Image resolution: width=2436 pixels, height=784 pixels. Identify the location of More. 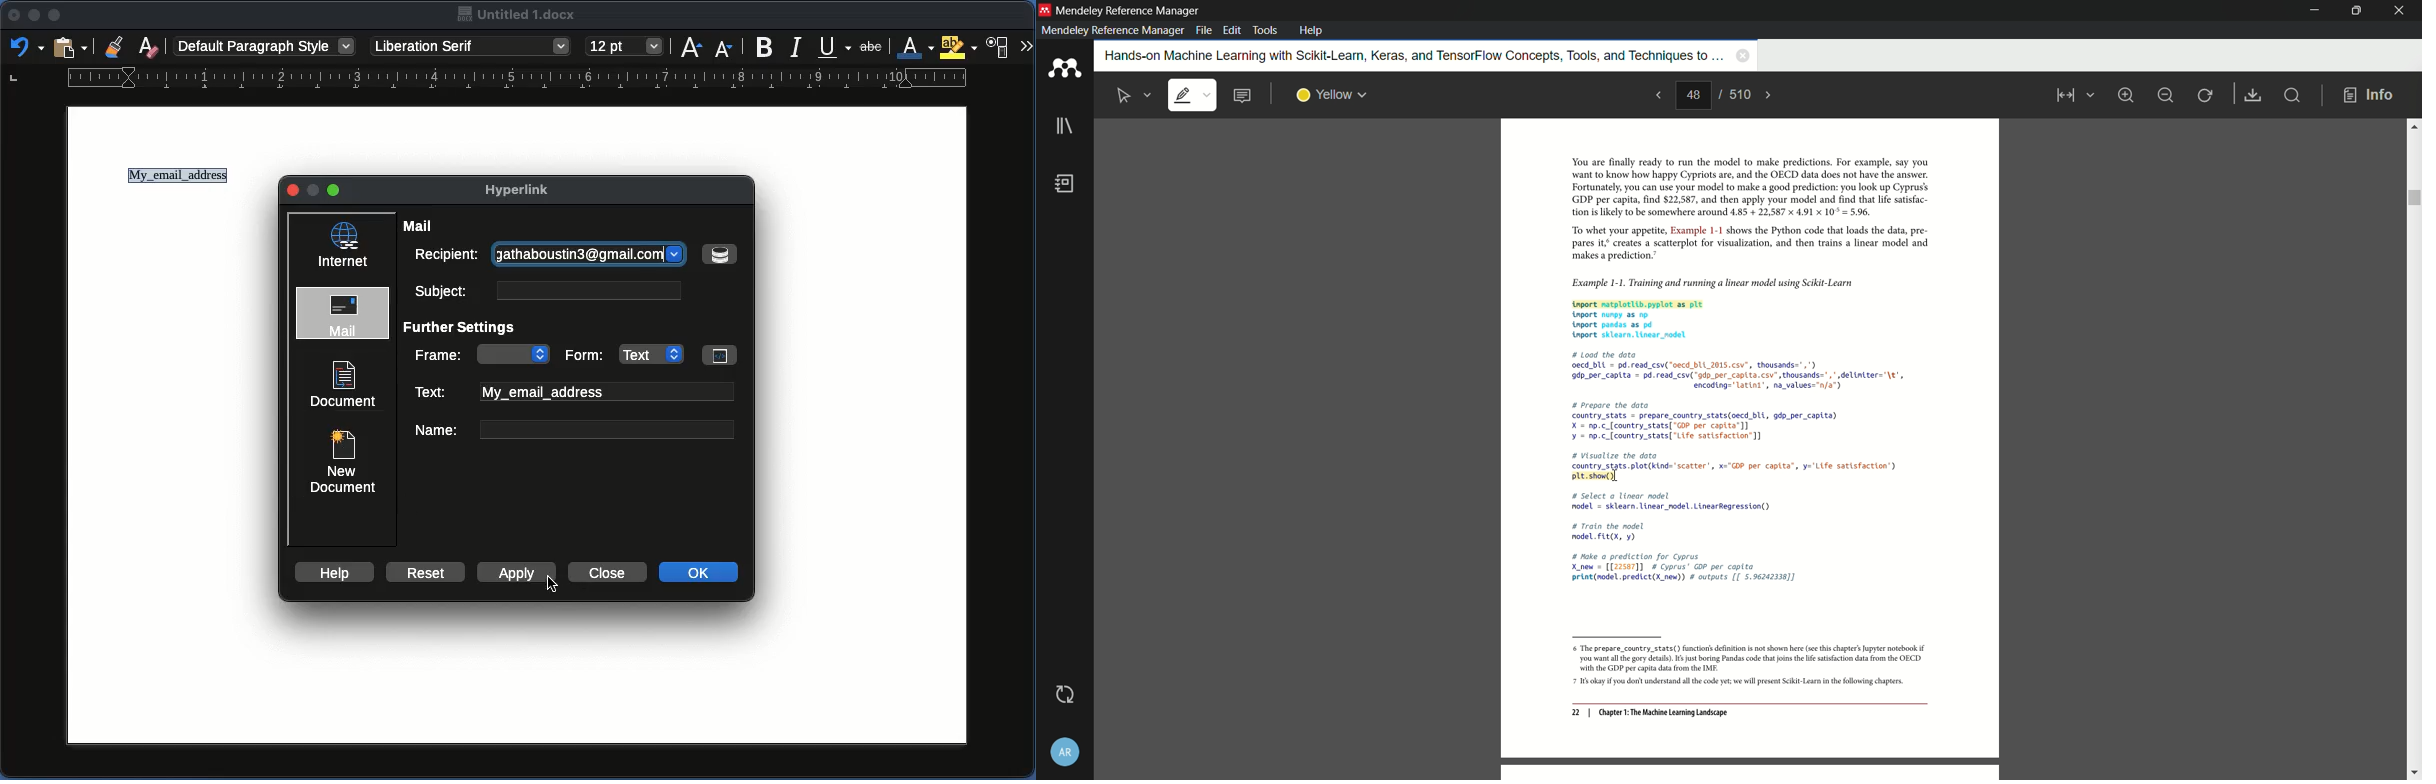
(1026, 44).